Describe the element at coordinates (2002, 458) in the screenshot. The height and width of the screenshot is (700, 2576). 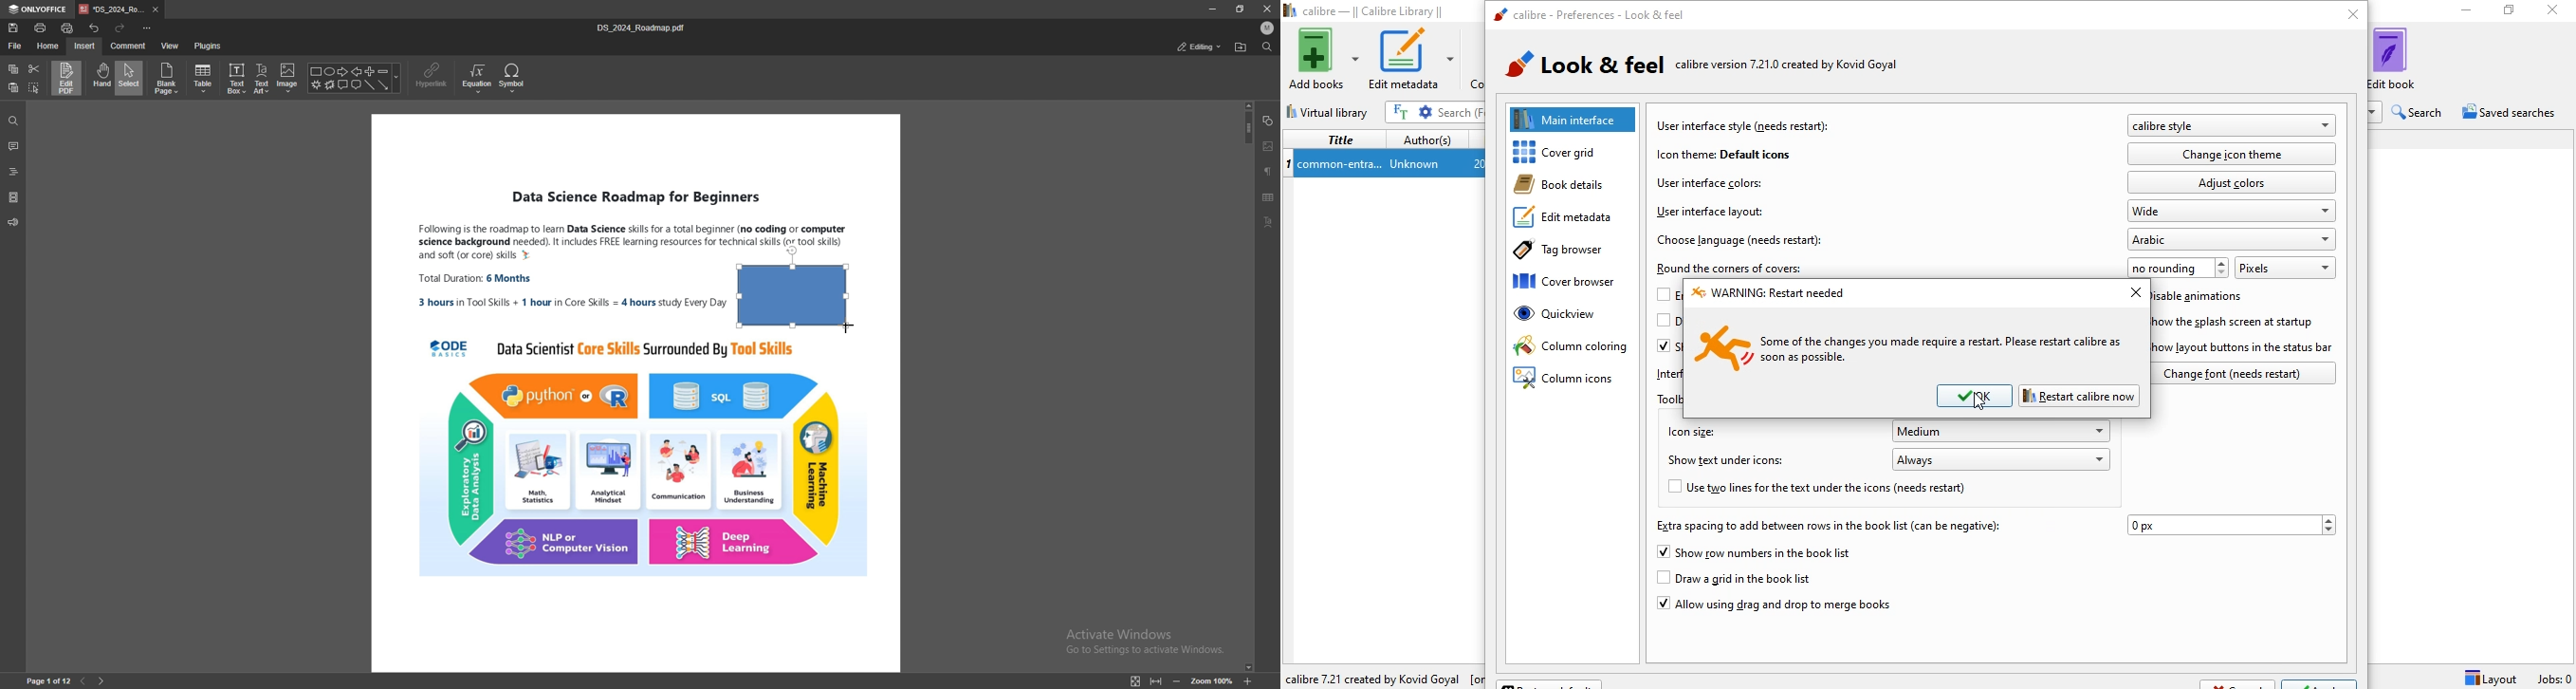
I see `always` at that location.